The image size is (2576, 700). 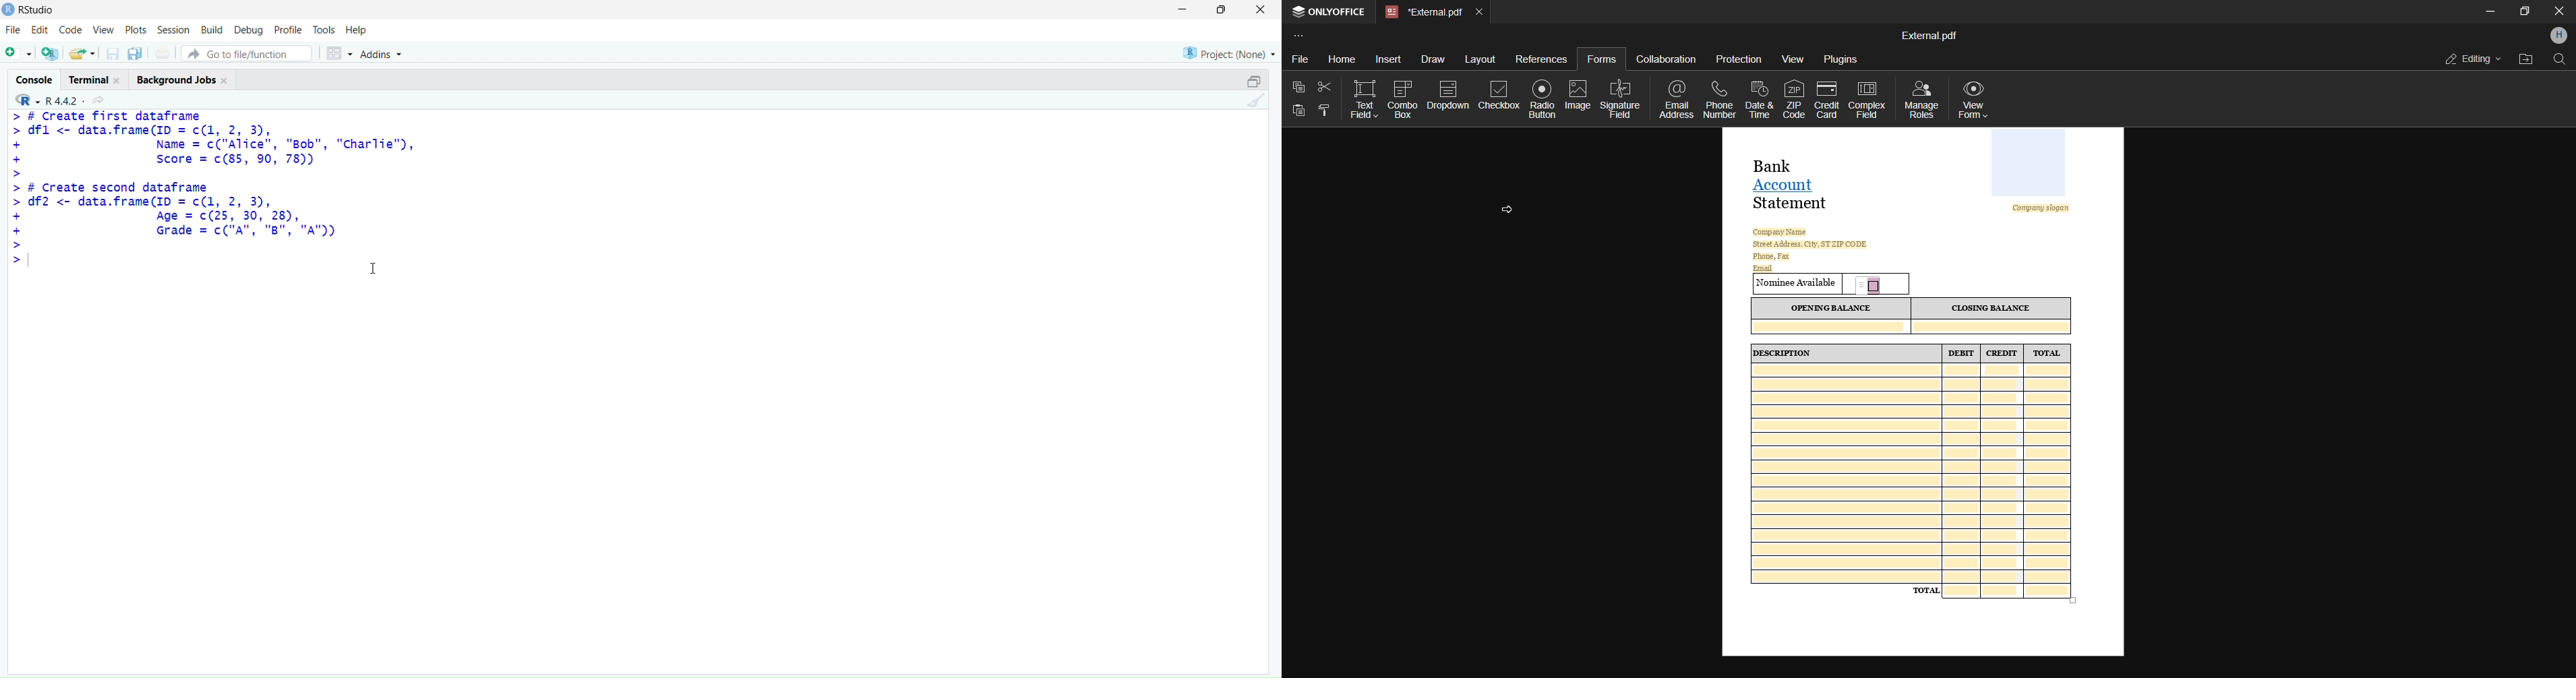 What do you see at coordinates (73, 29) in the screenshot?
I see `Code` at bounding box center [73, 29].